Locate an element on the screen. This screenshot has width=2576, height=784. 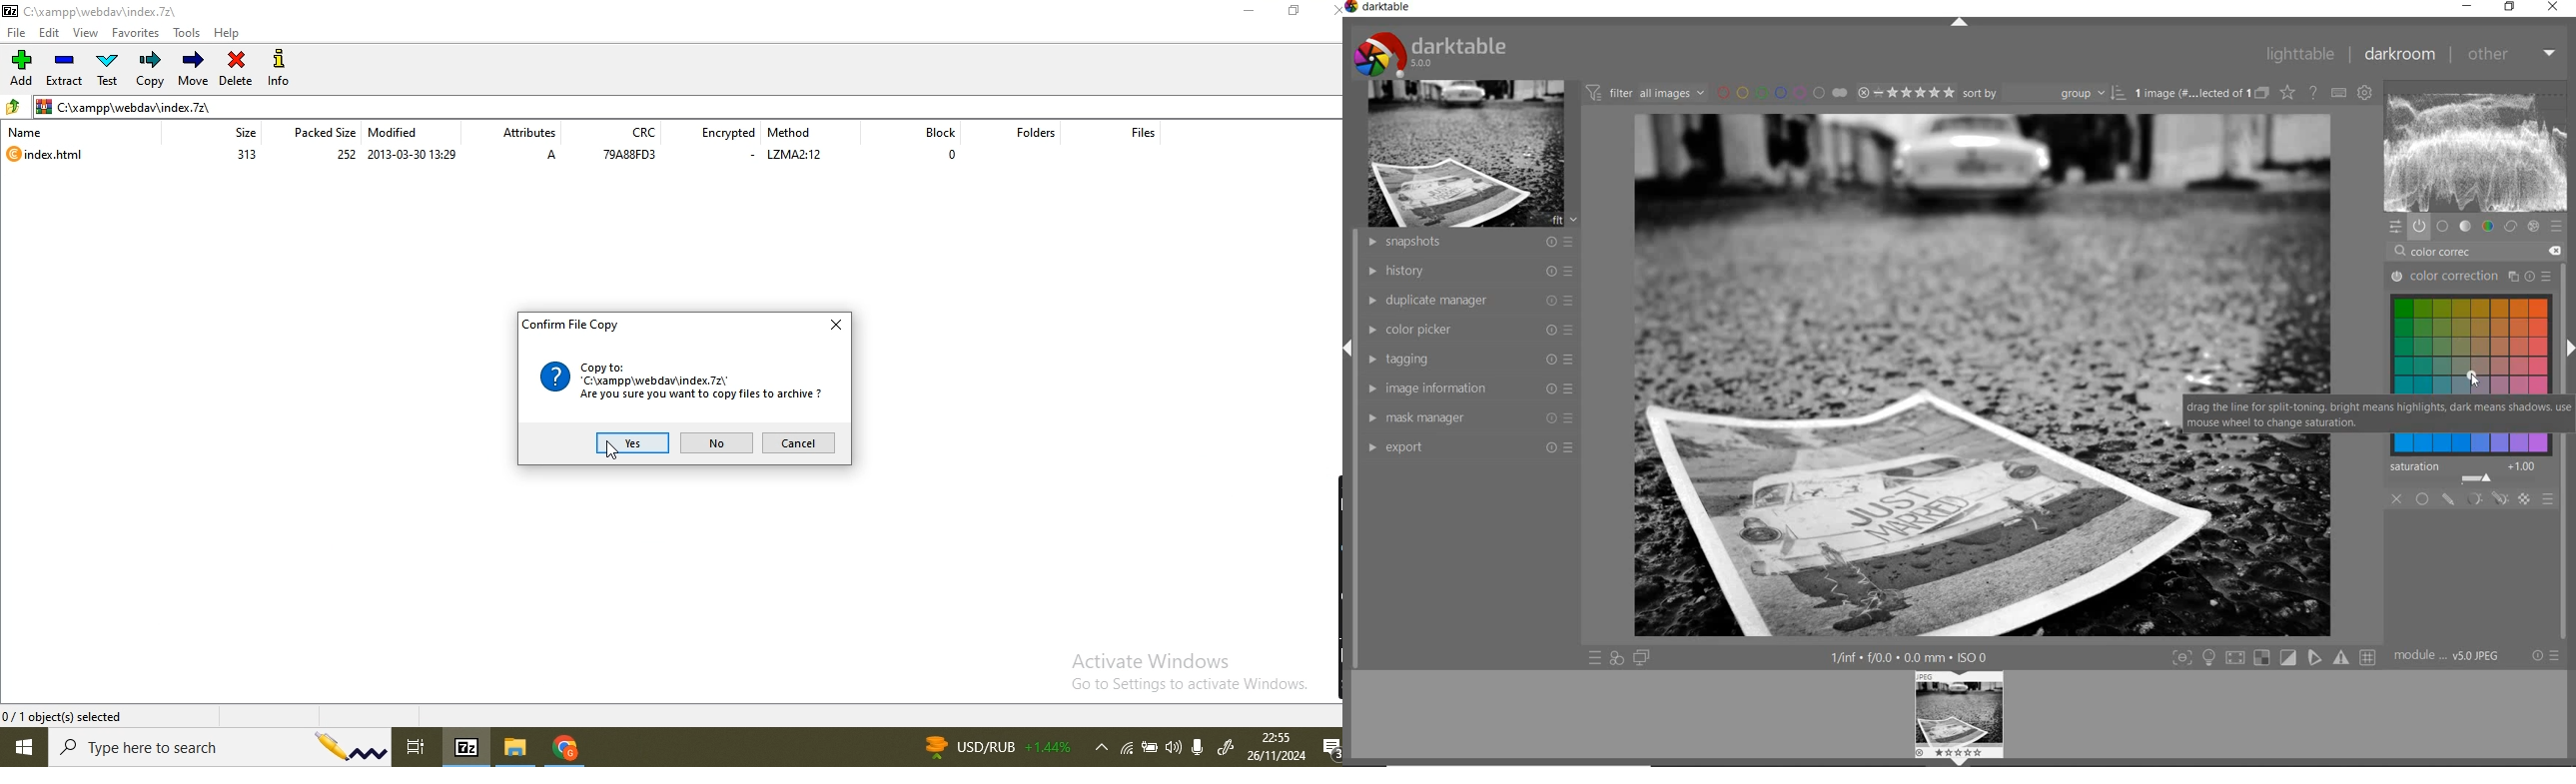
expand/collapse is located at coordinates (2570, 348).